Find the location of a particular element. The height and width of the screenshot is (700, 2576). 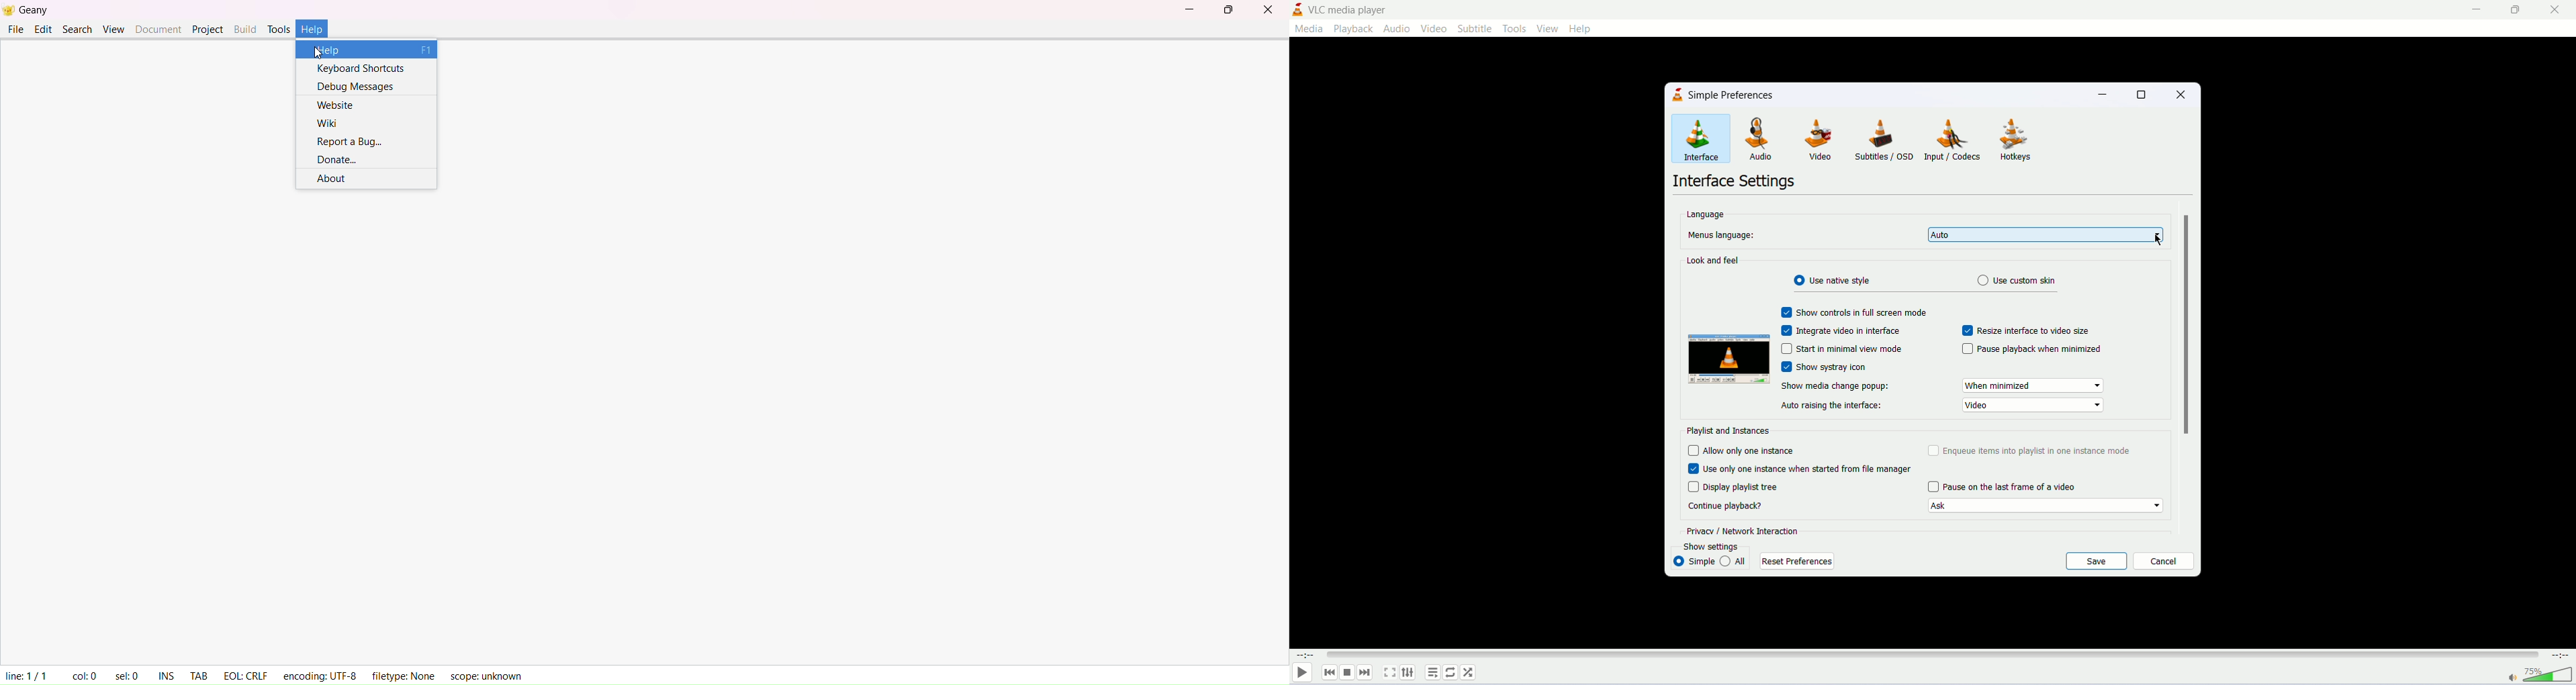

playback is located at coordinates (1353, 28).